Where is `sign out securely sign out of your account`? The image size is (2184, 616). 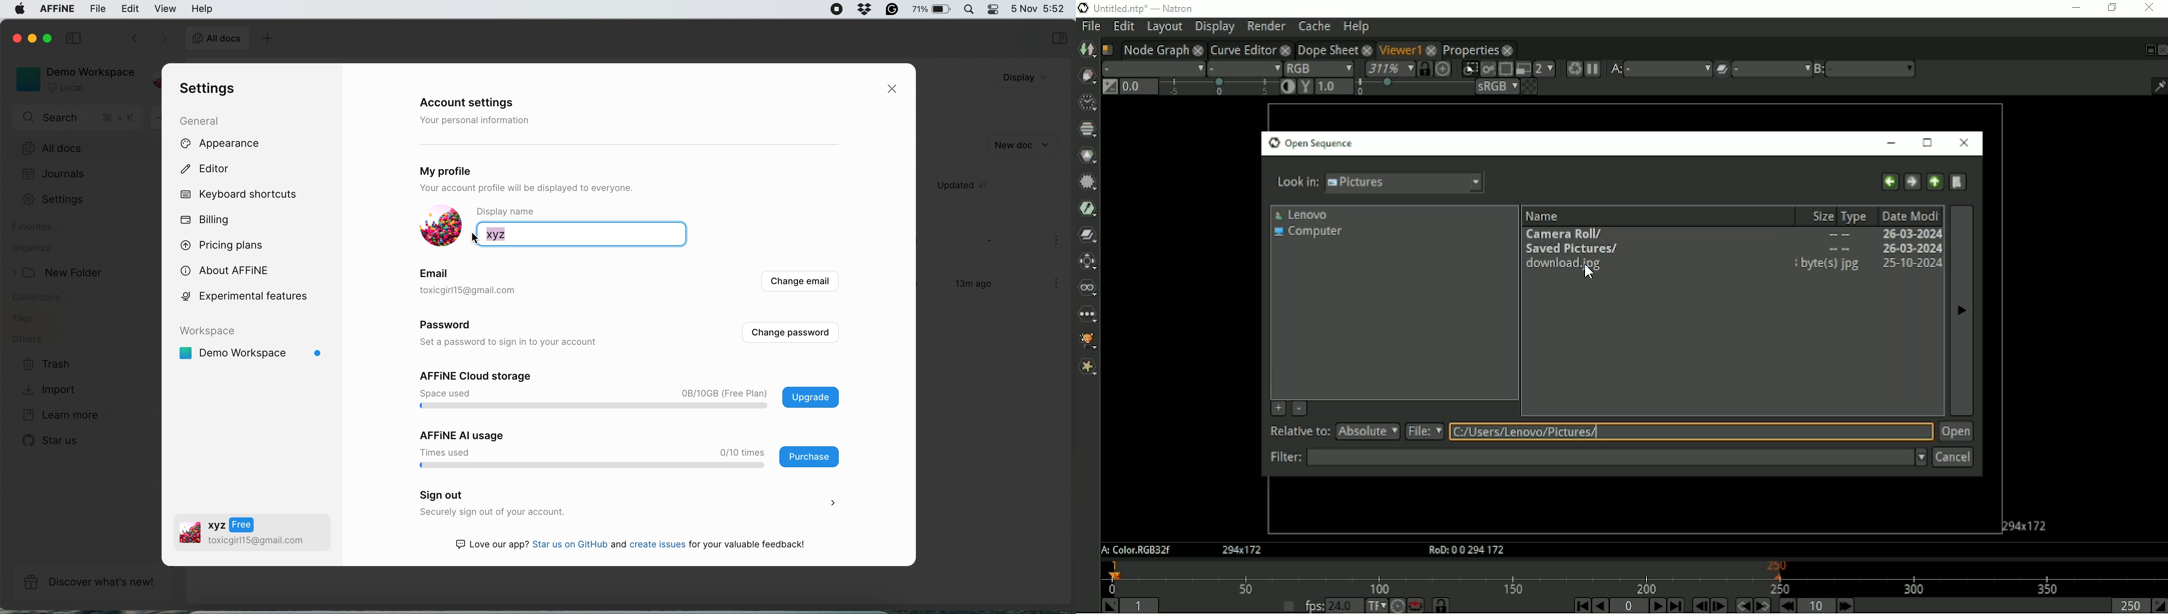
sign out securely sign out of your account is located at coordinates (625, 504).